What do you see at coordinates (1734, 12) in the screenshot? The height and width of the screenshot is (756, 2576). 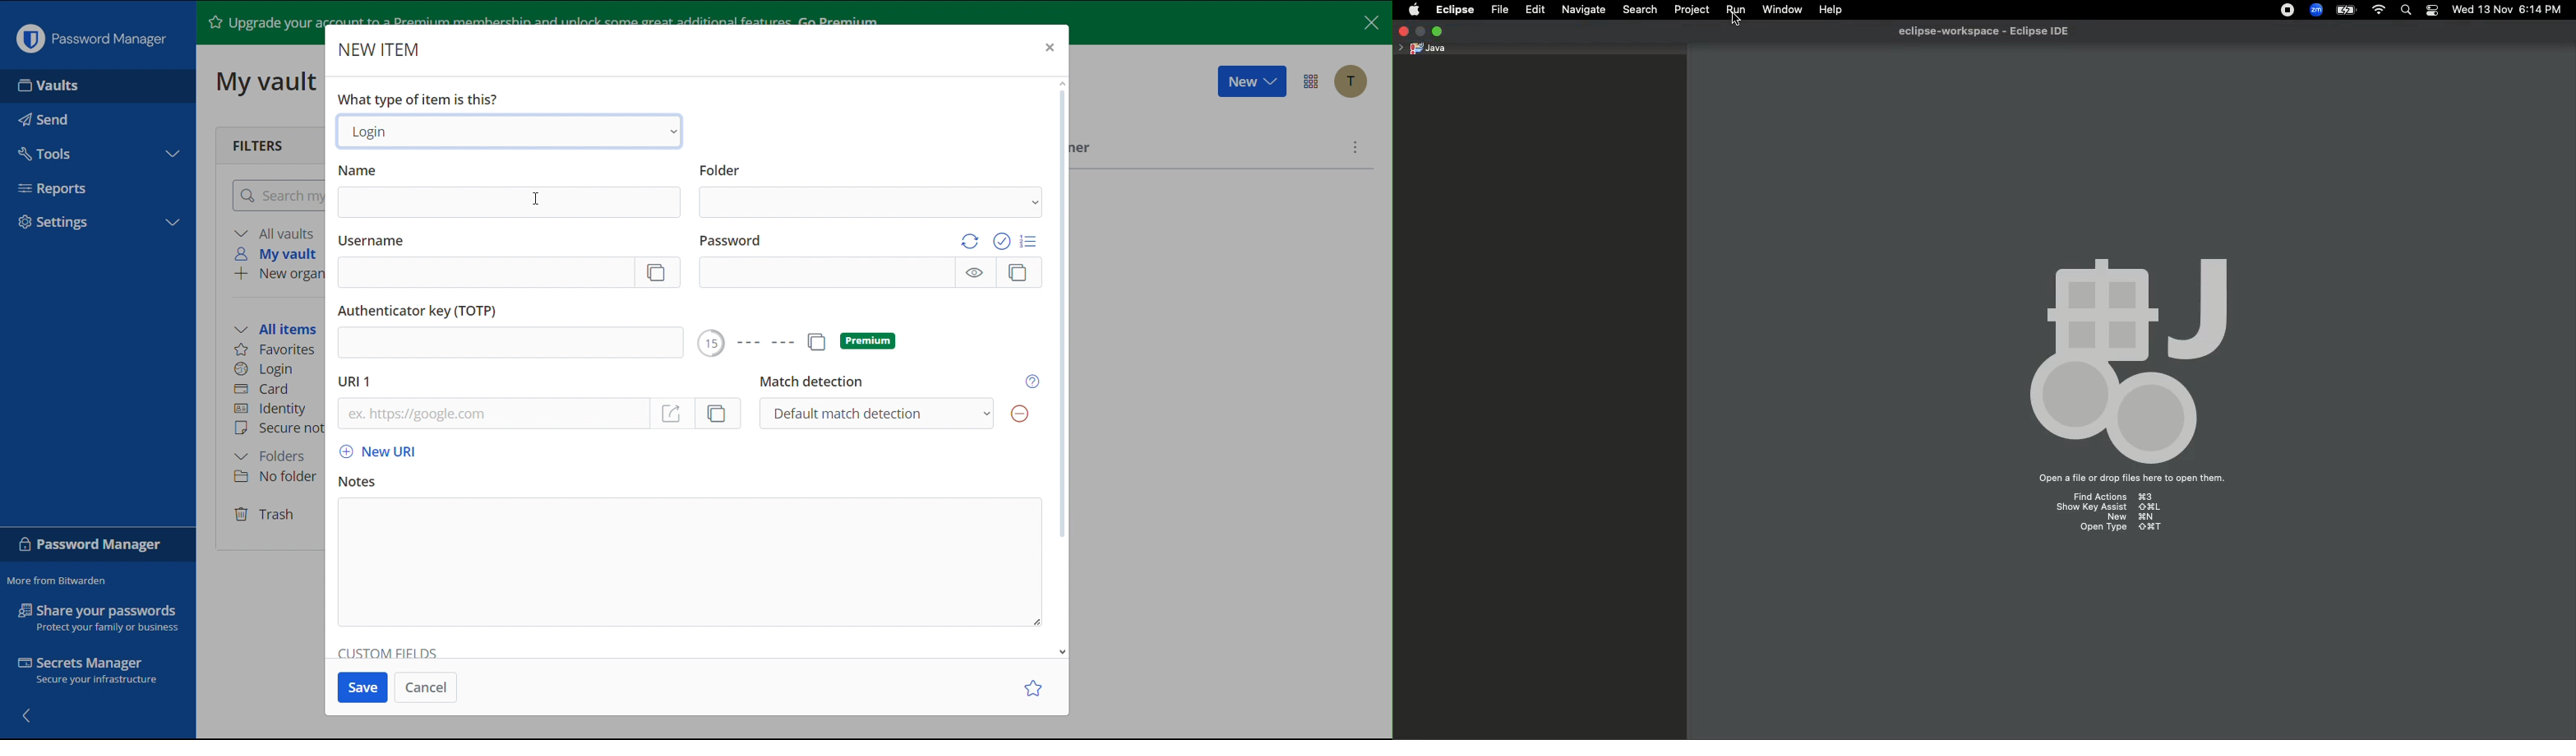 I see `Run` at bounding box center [1734, 12].